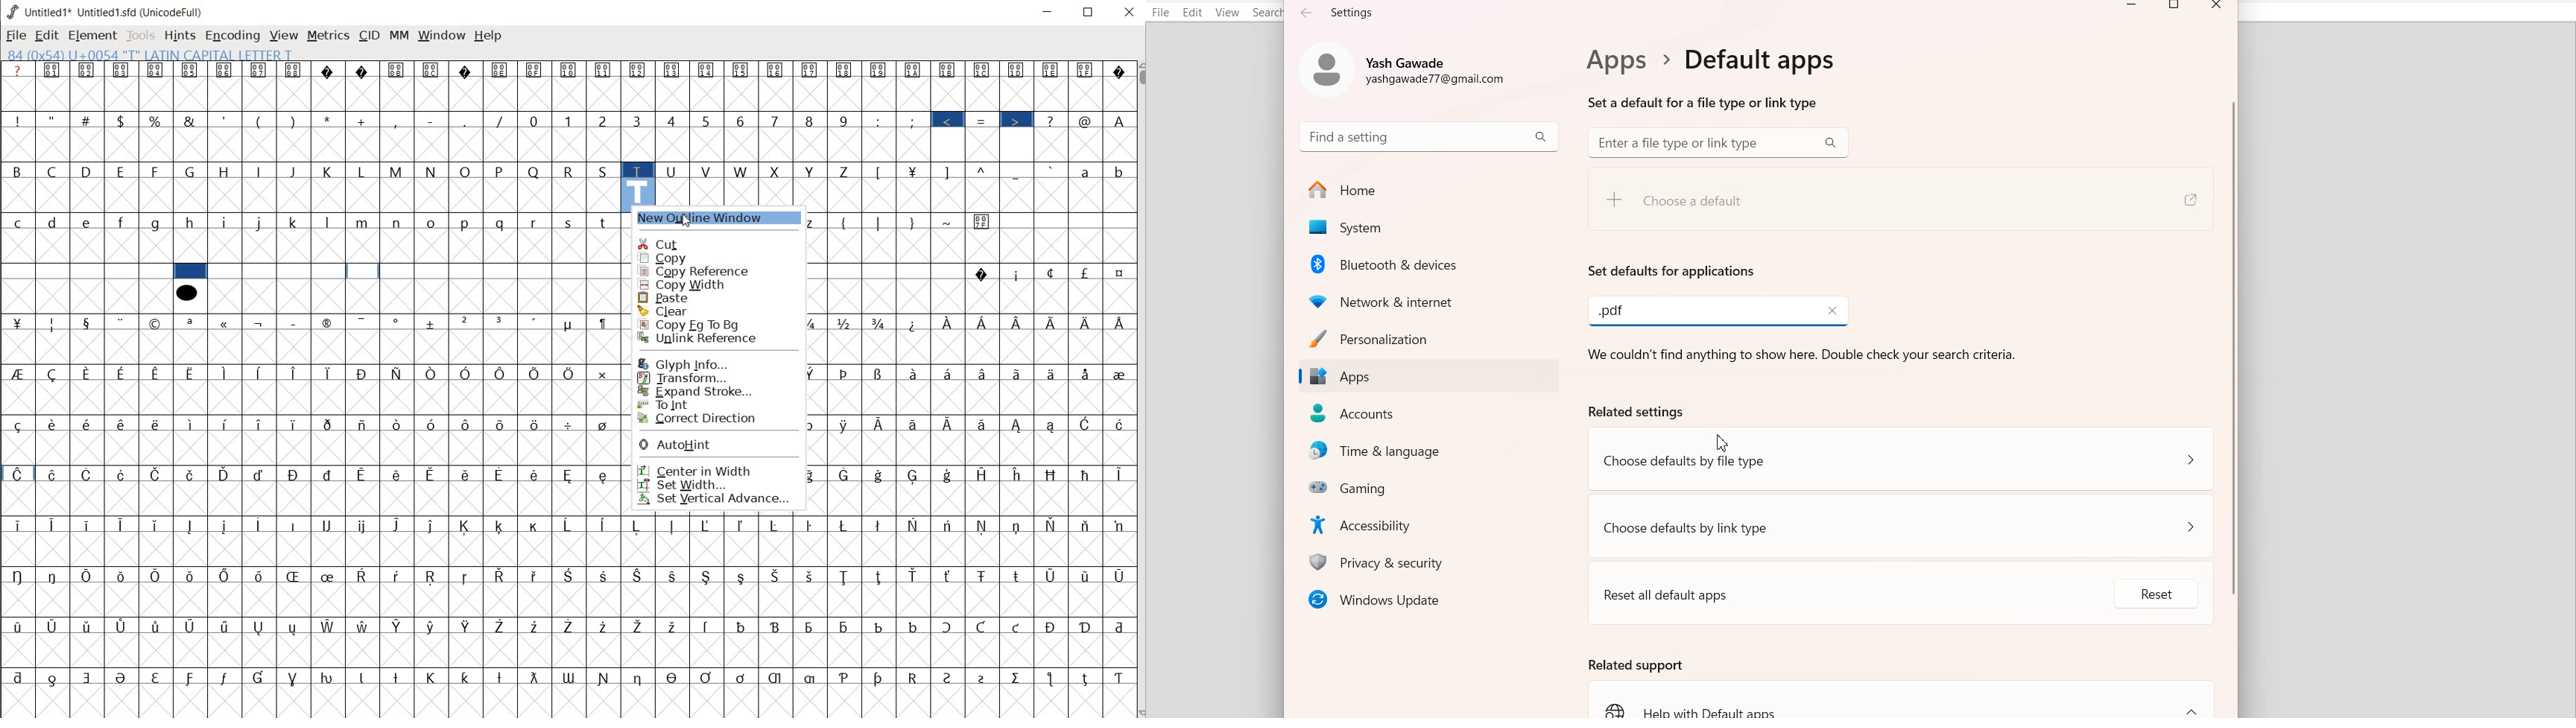 The width and height of the screenshot is (2576, 728). What do you see at coordinates (810, 526) in the screenshot?
I see `Symbol` at bounding box center [810, 526].